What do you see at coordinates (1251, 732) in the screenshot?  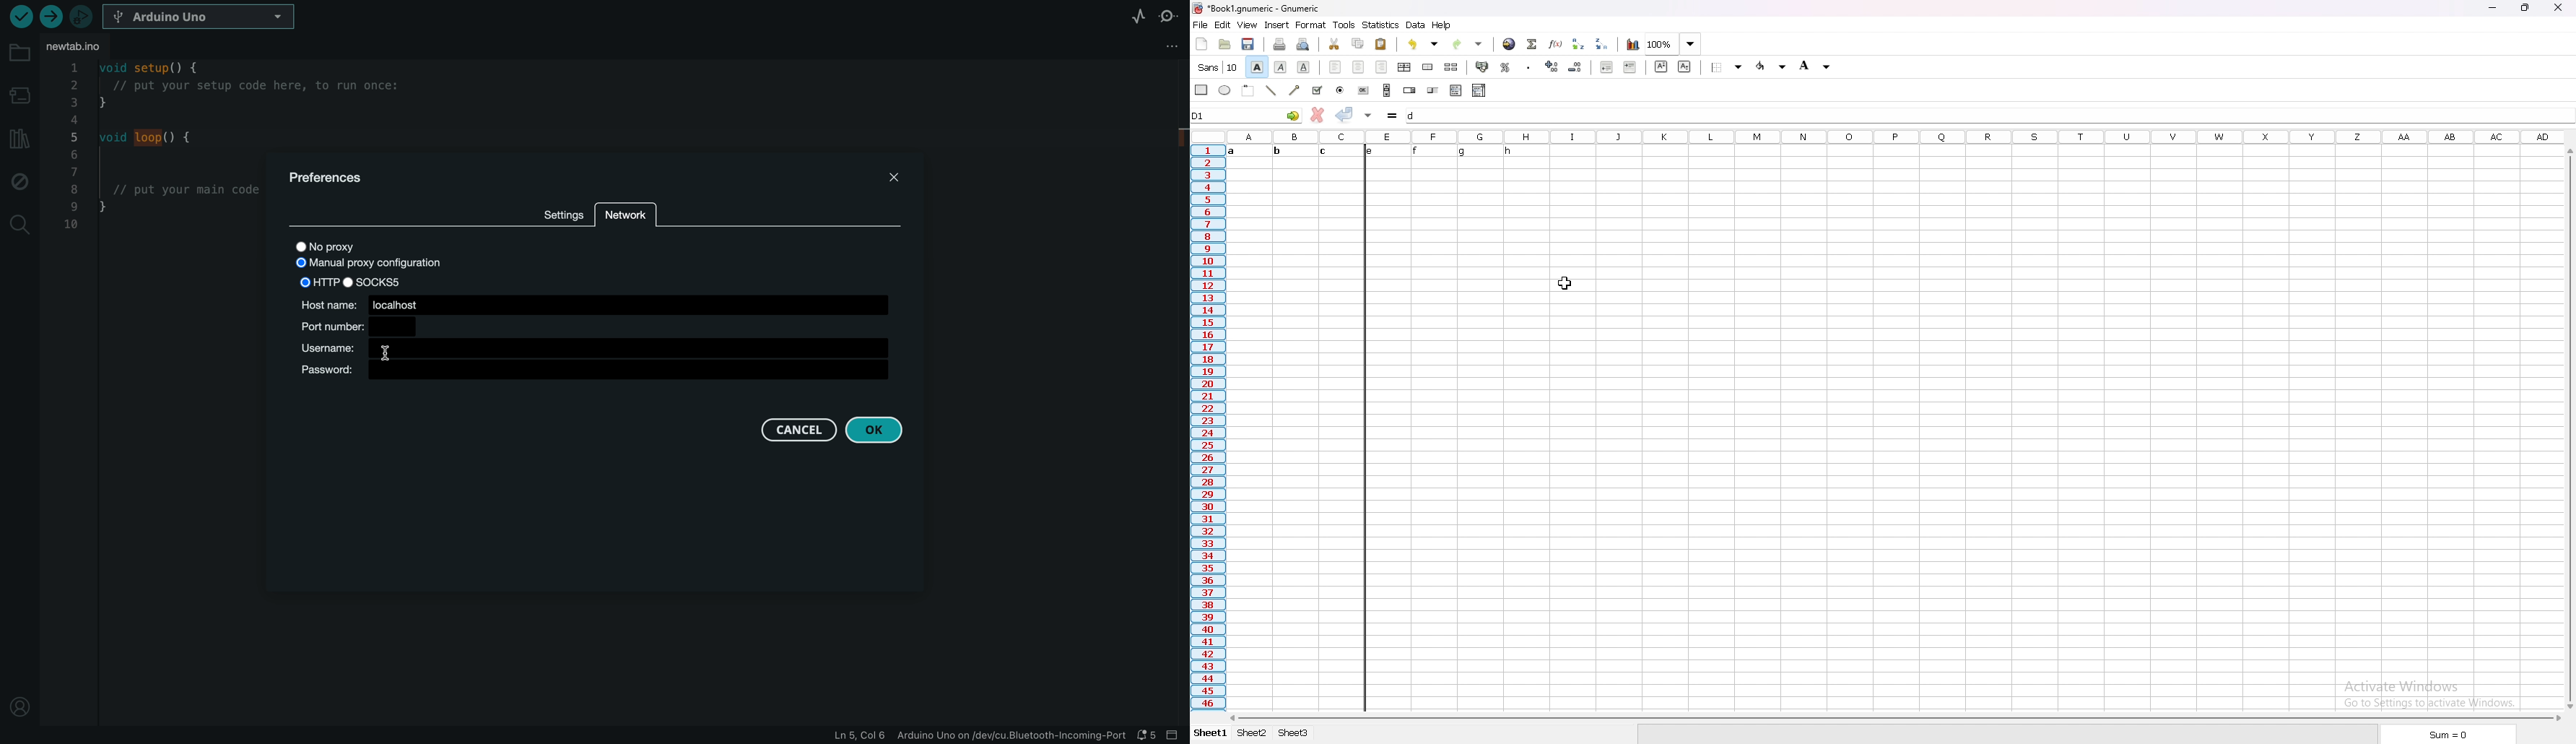 I see `sheet 2` at bounding box center [1251, 732].